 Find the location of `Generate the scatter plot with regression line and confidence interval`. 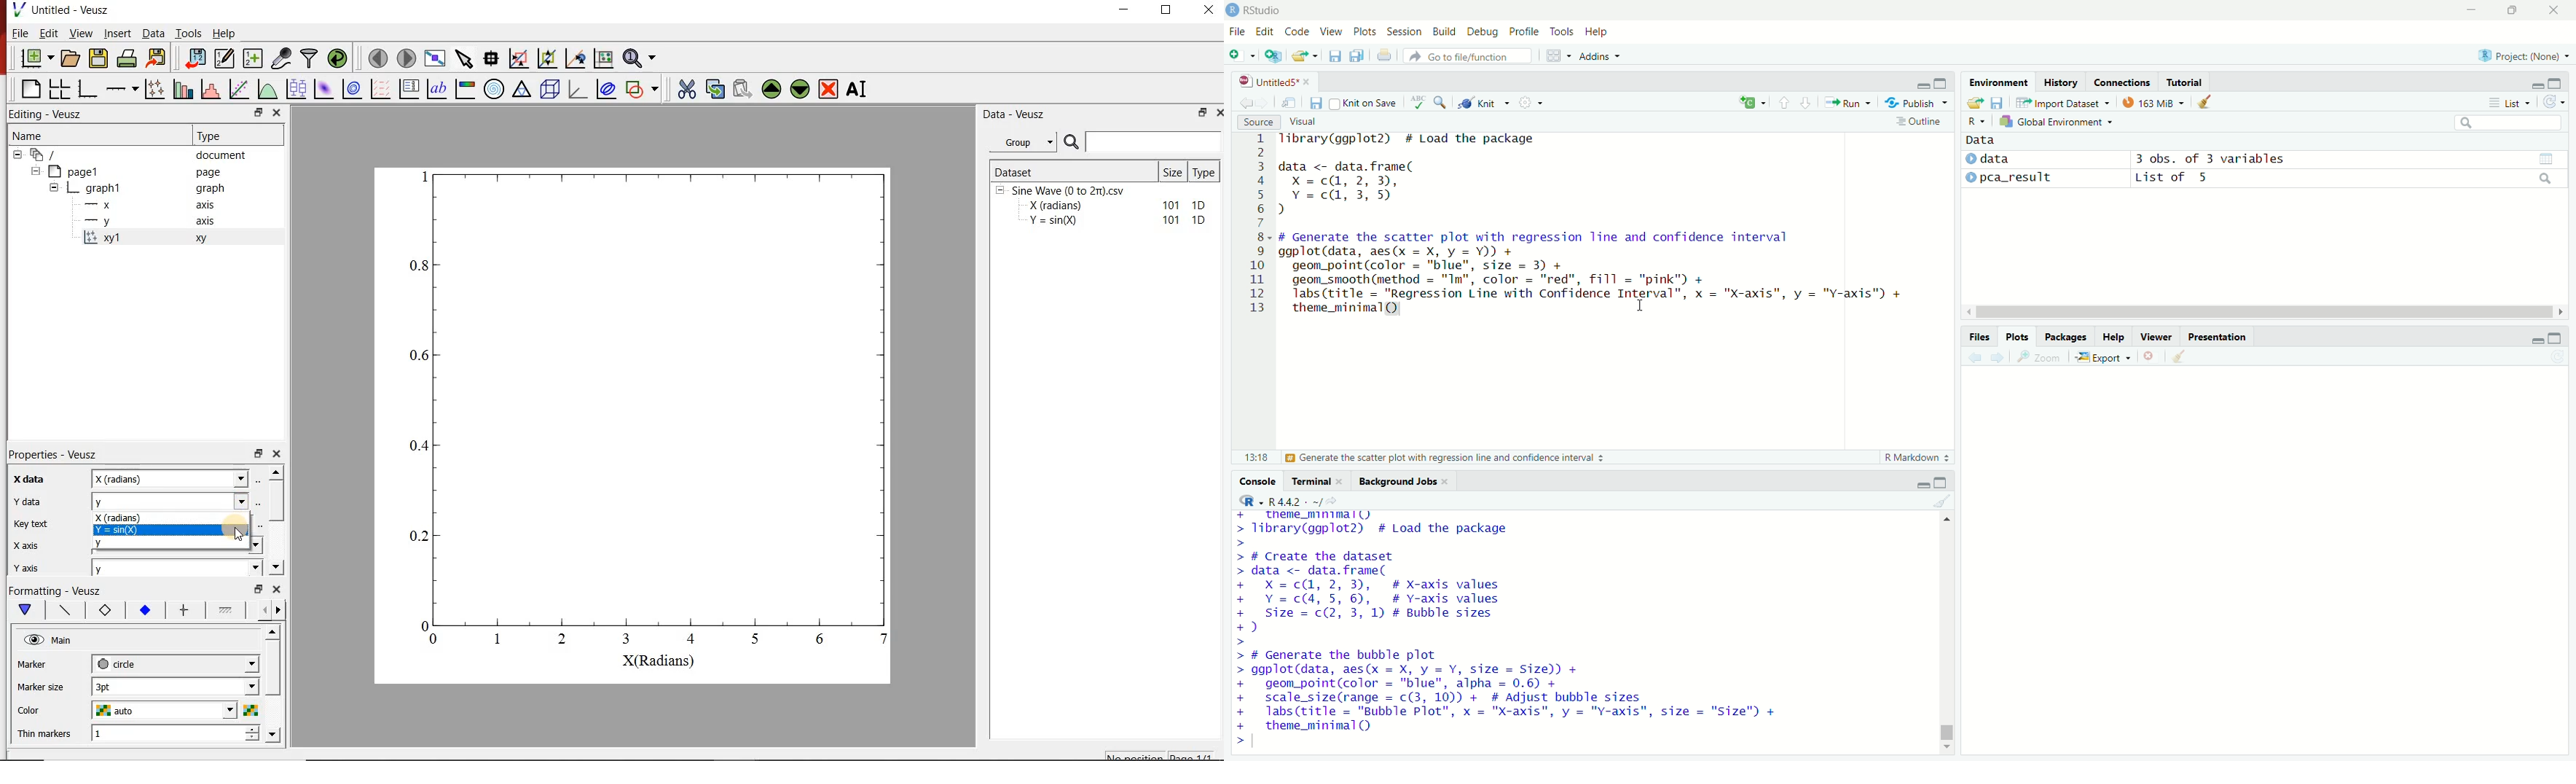

Generate the scatter plot with regression line and confidence interval is located at coordinates (1446, 457).